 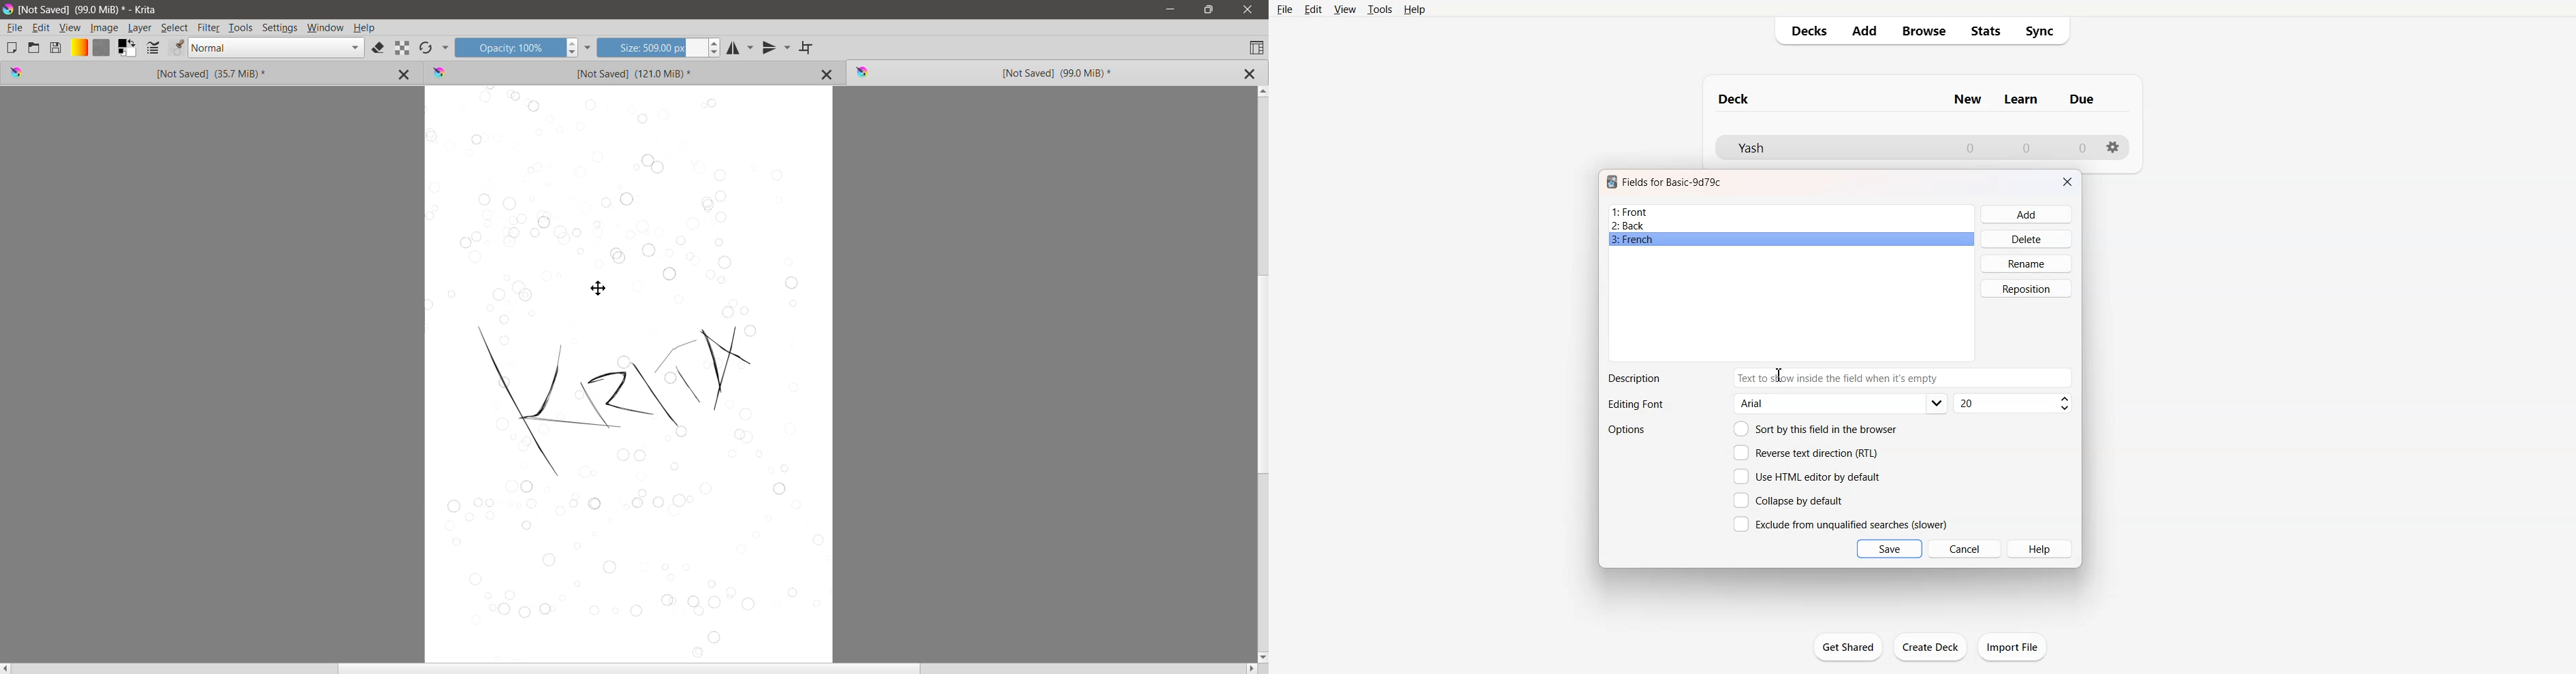 I want to click on File, so click(x=1284, y=9).